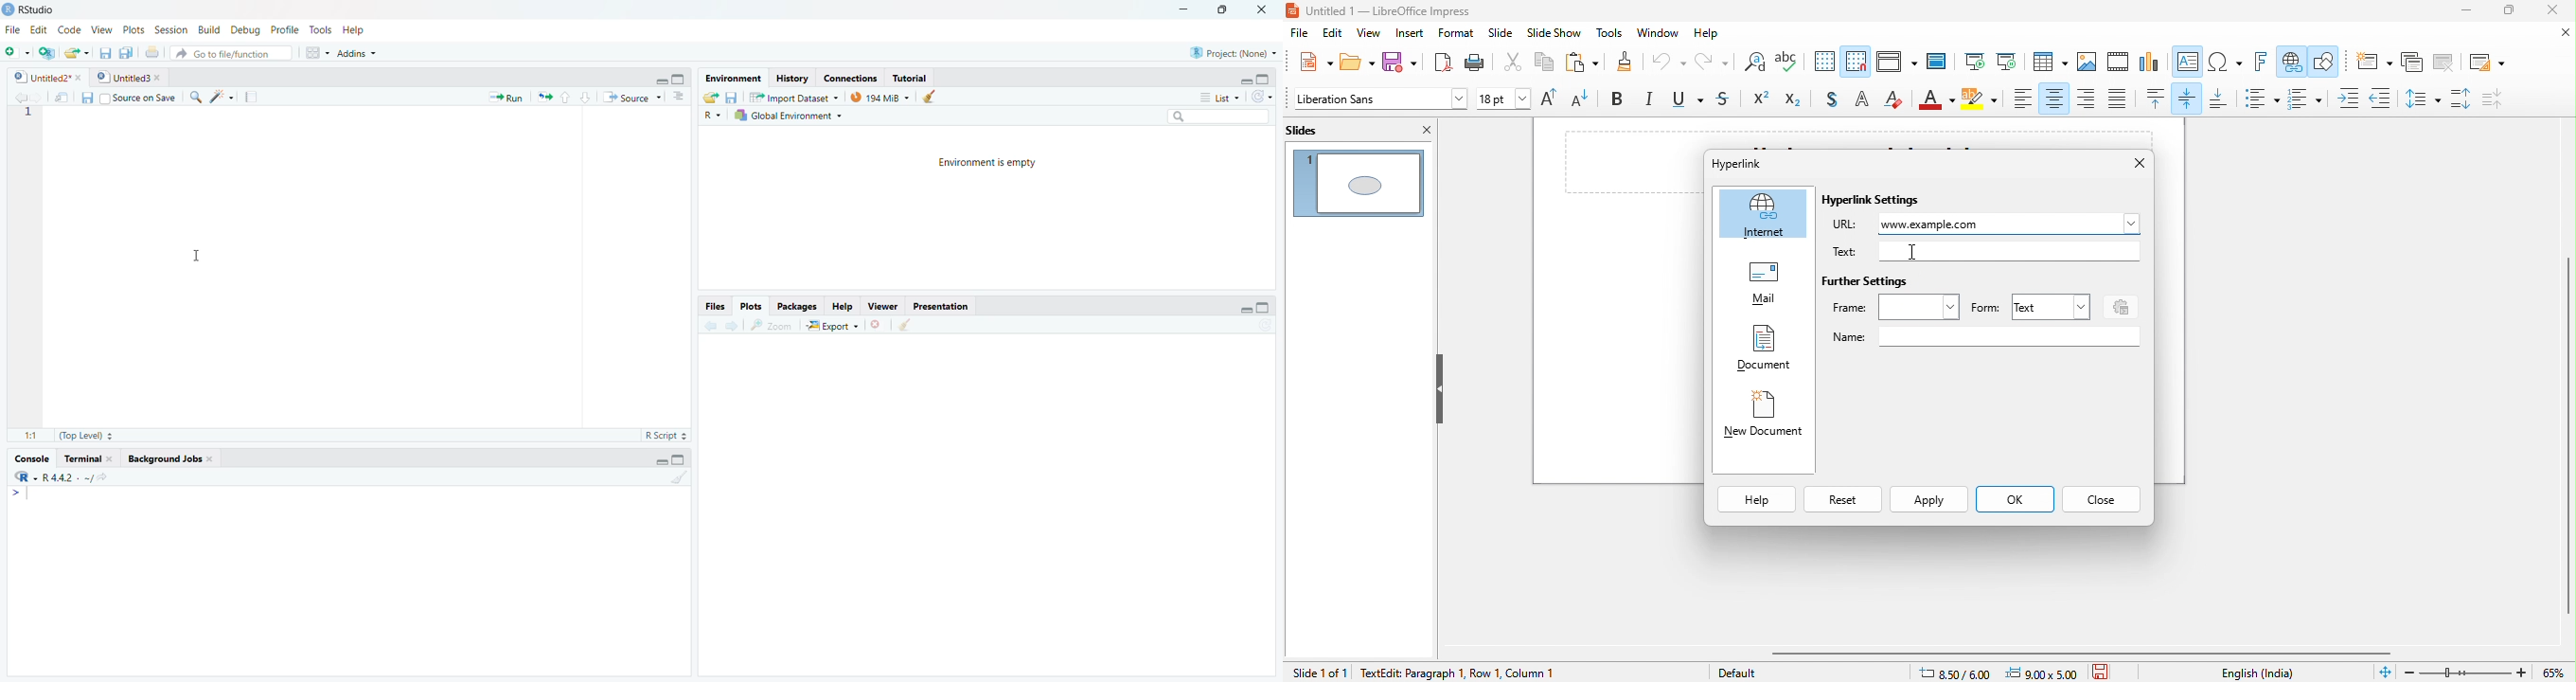 The image size is (2576, 700). What do you see at coordinates (882, 306) in the screenshot?
I see `Viewer` at bounding box center [882, 306].